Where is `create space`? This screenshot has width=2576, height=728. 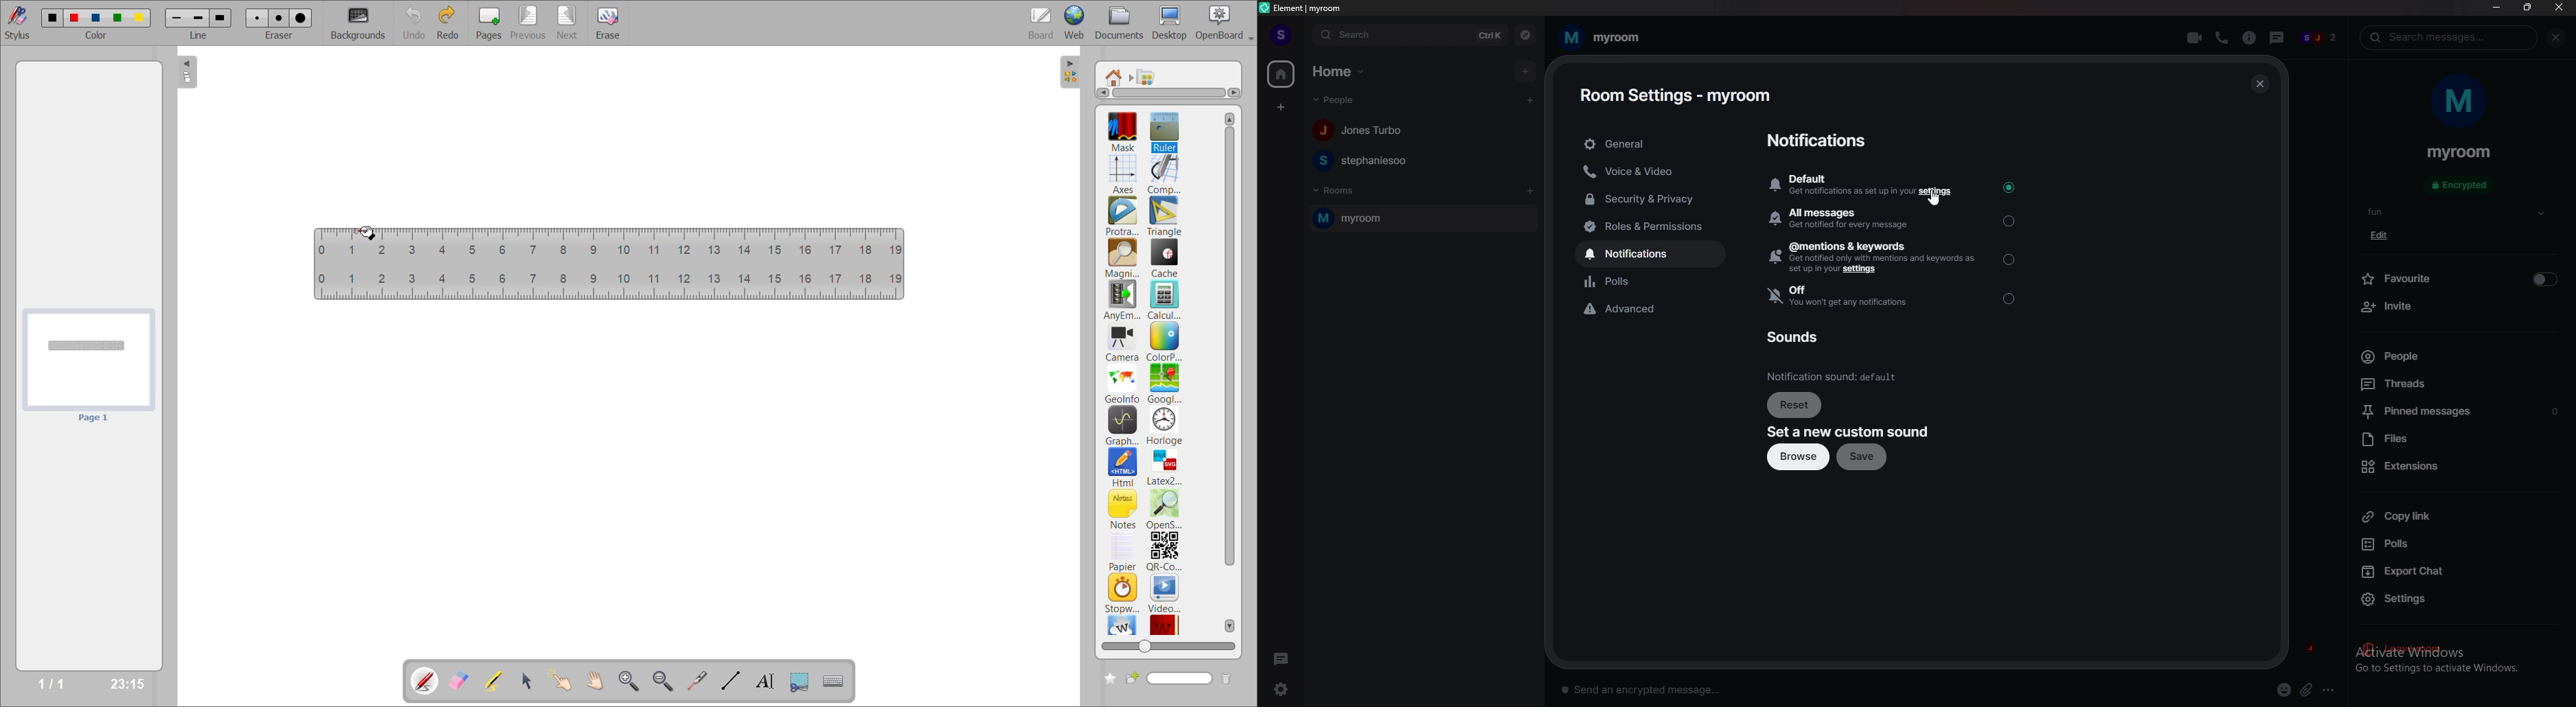 create space is located at coordinates (1280, 107).